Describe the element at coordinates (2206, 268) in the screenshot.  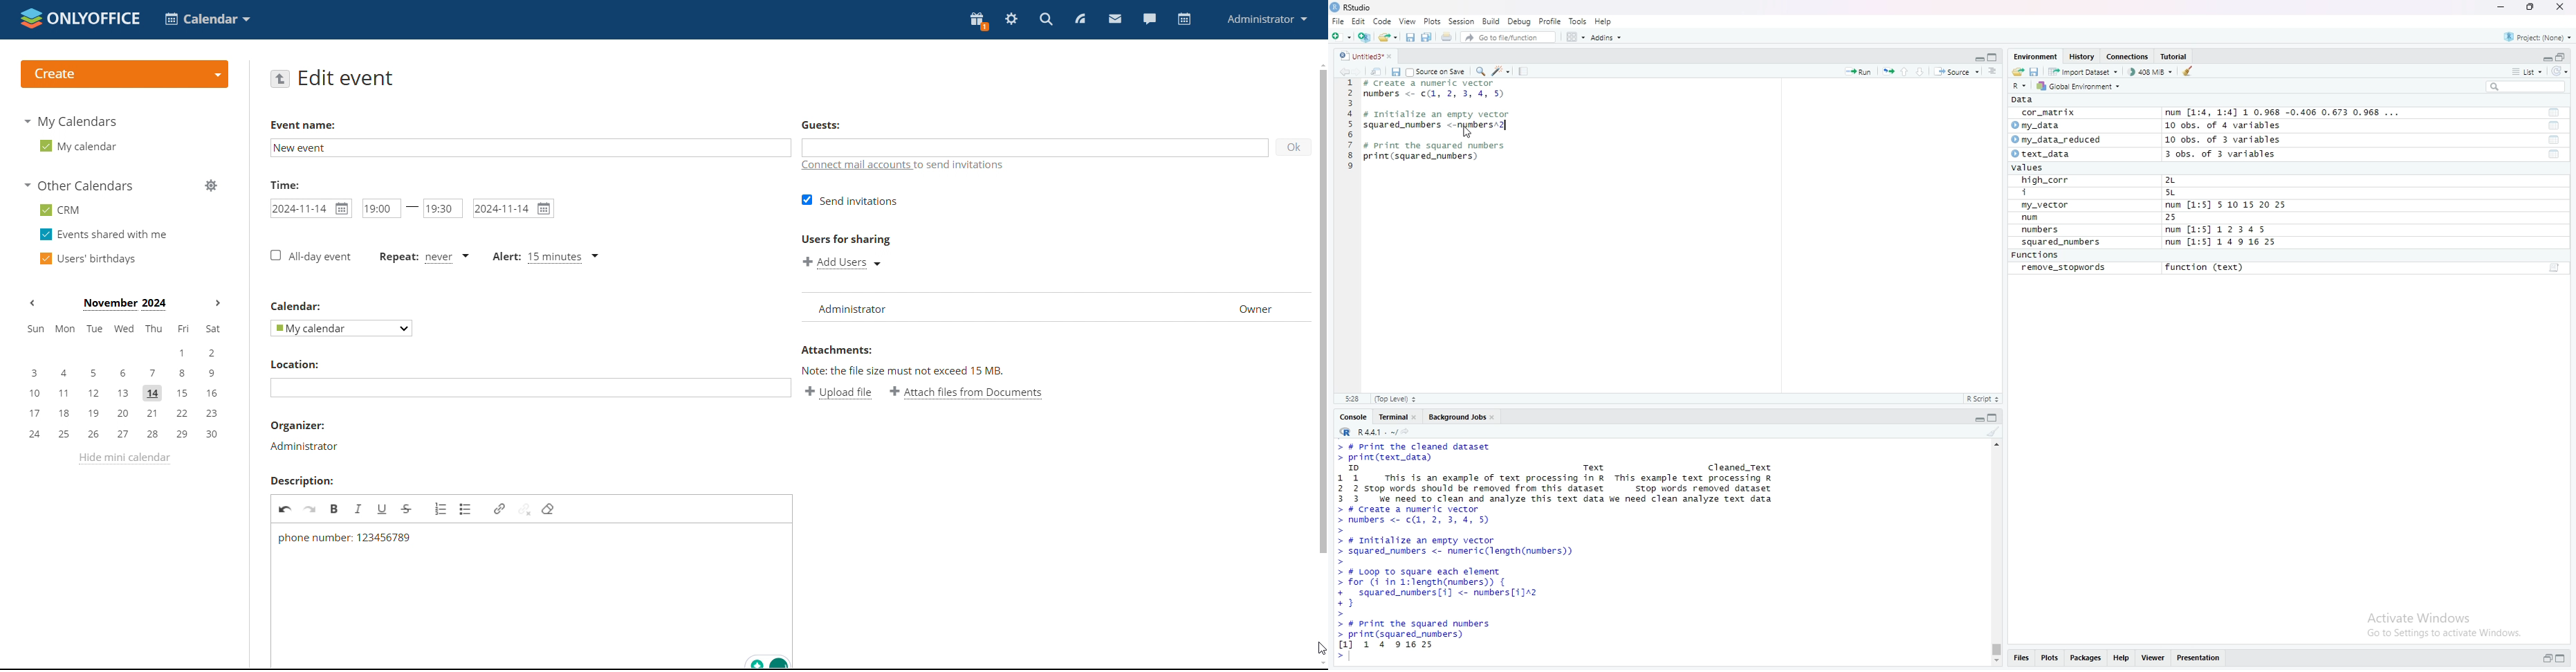
I see `function (text)` at that location.